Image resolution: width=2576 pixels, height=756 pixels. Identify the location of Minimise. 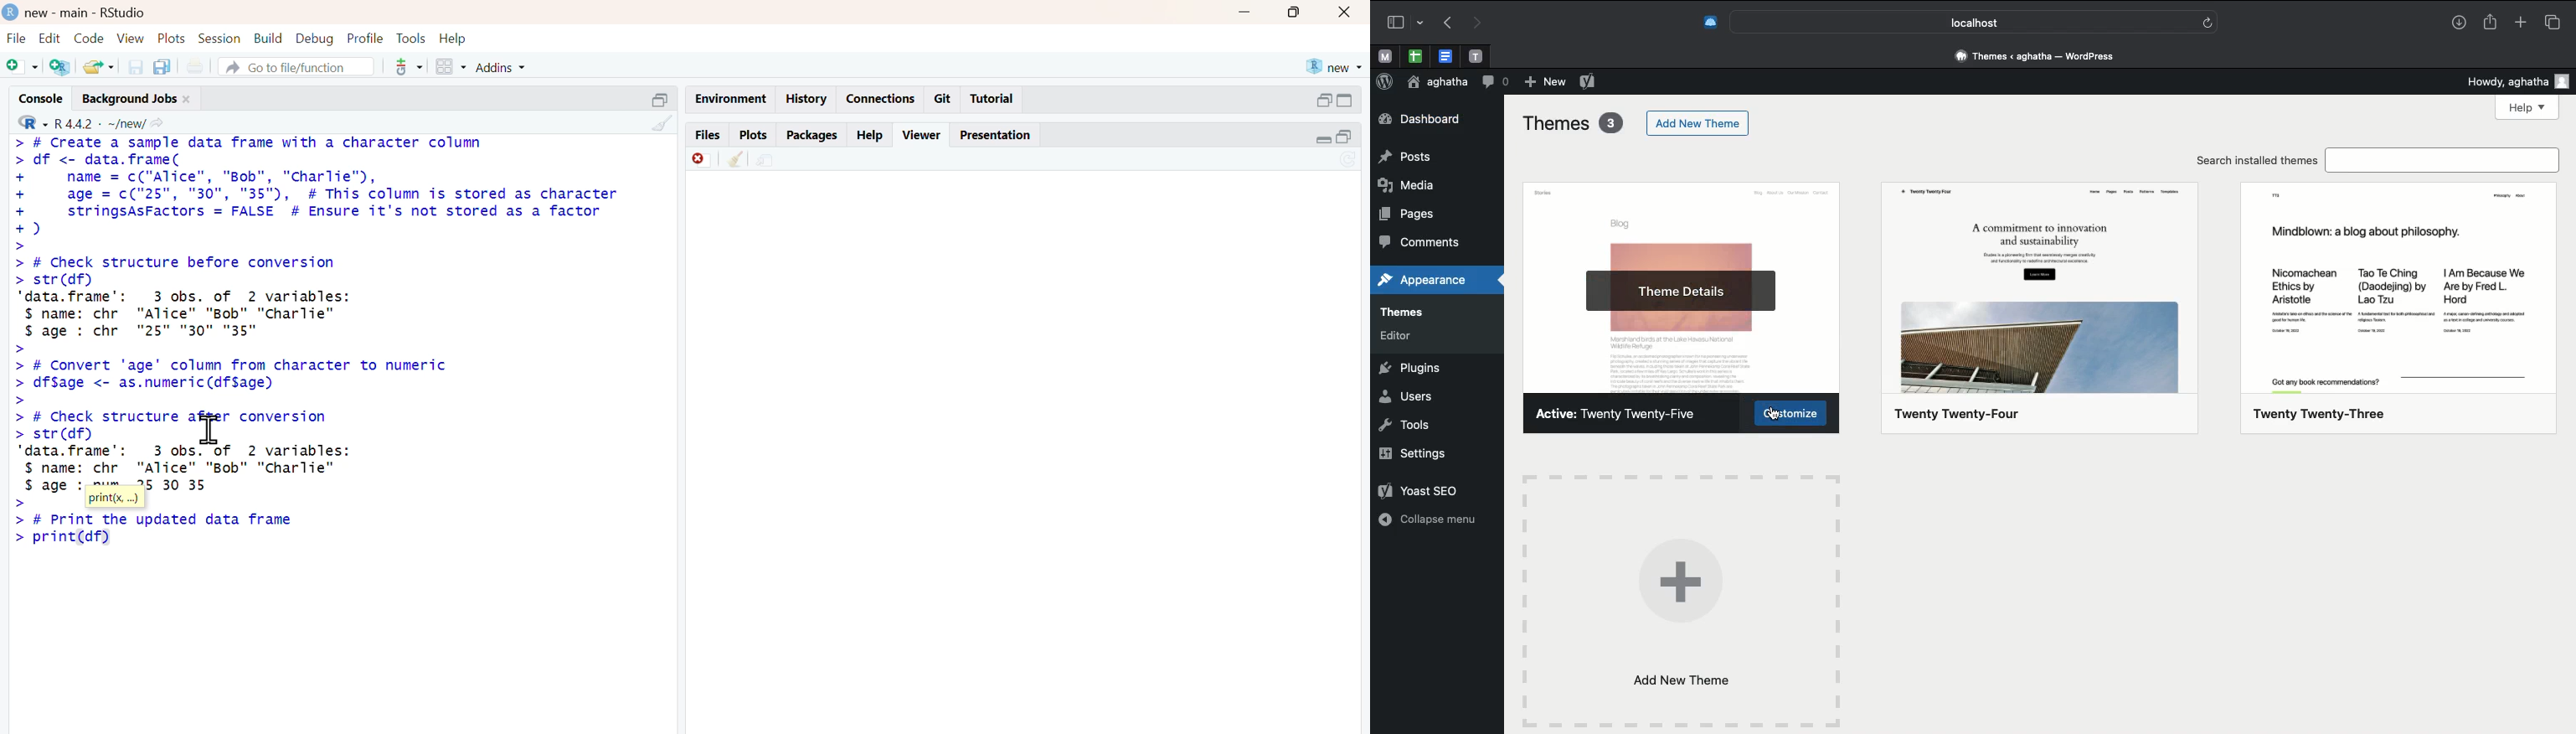
(1245, 11).